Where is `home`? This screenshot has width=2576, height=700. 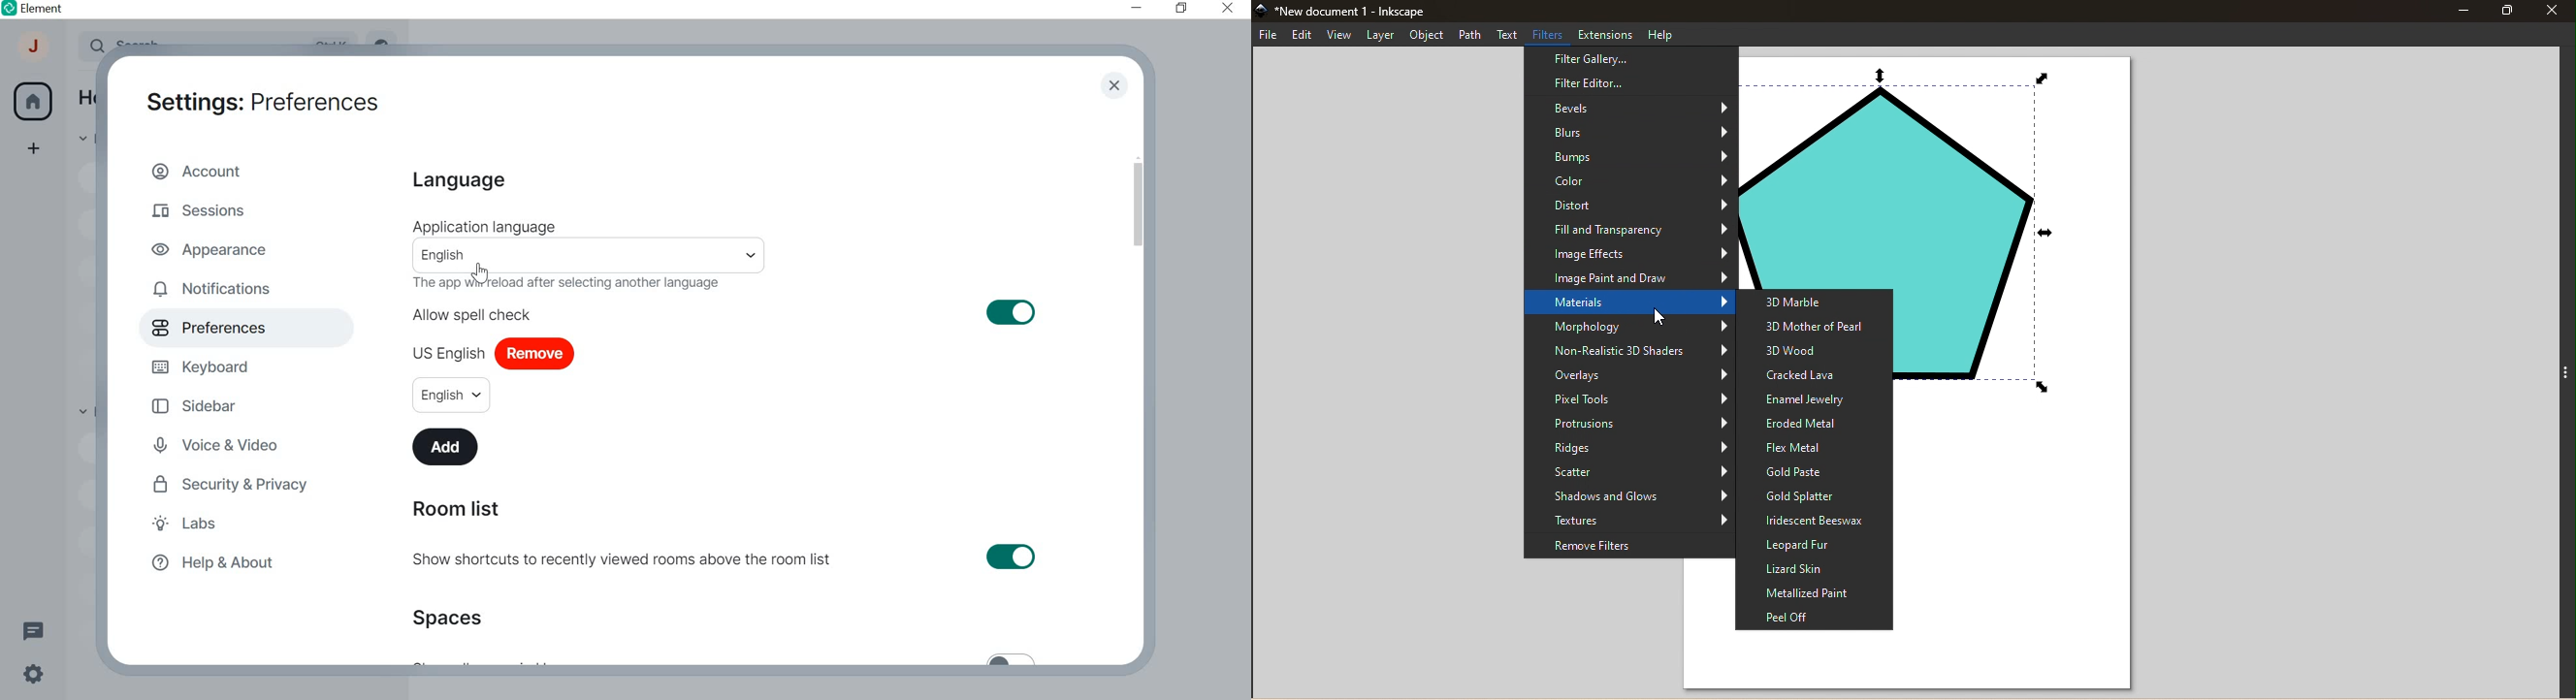 home is located at coordinates (33, 102).